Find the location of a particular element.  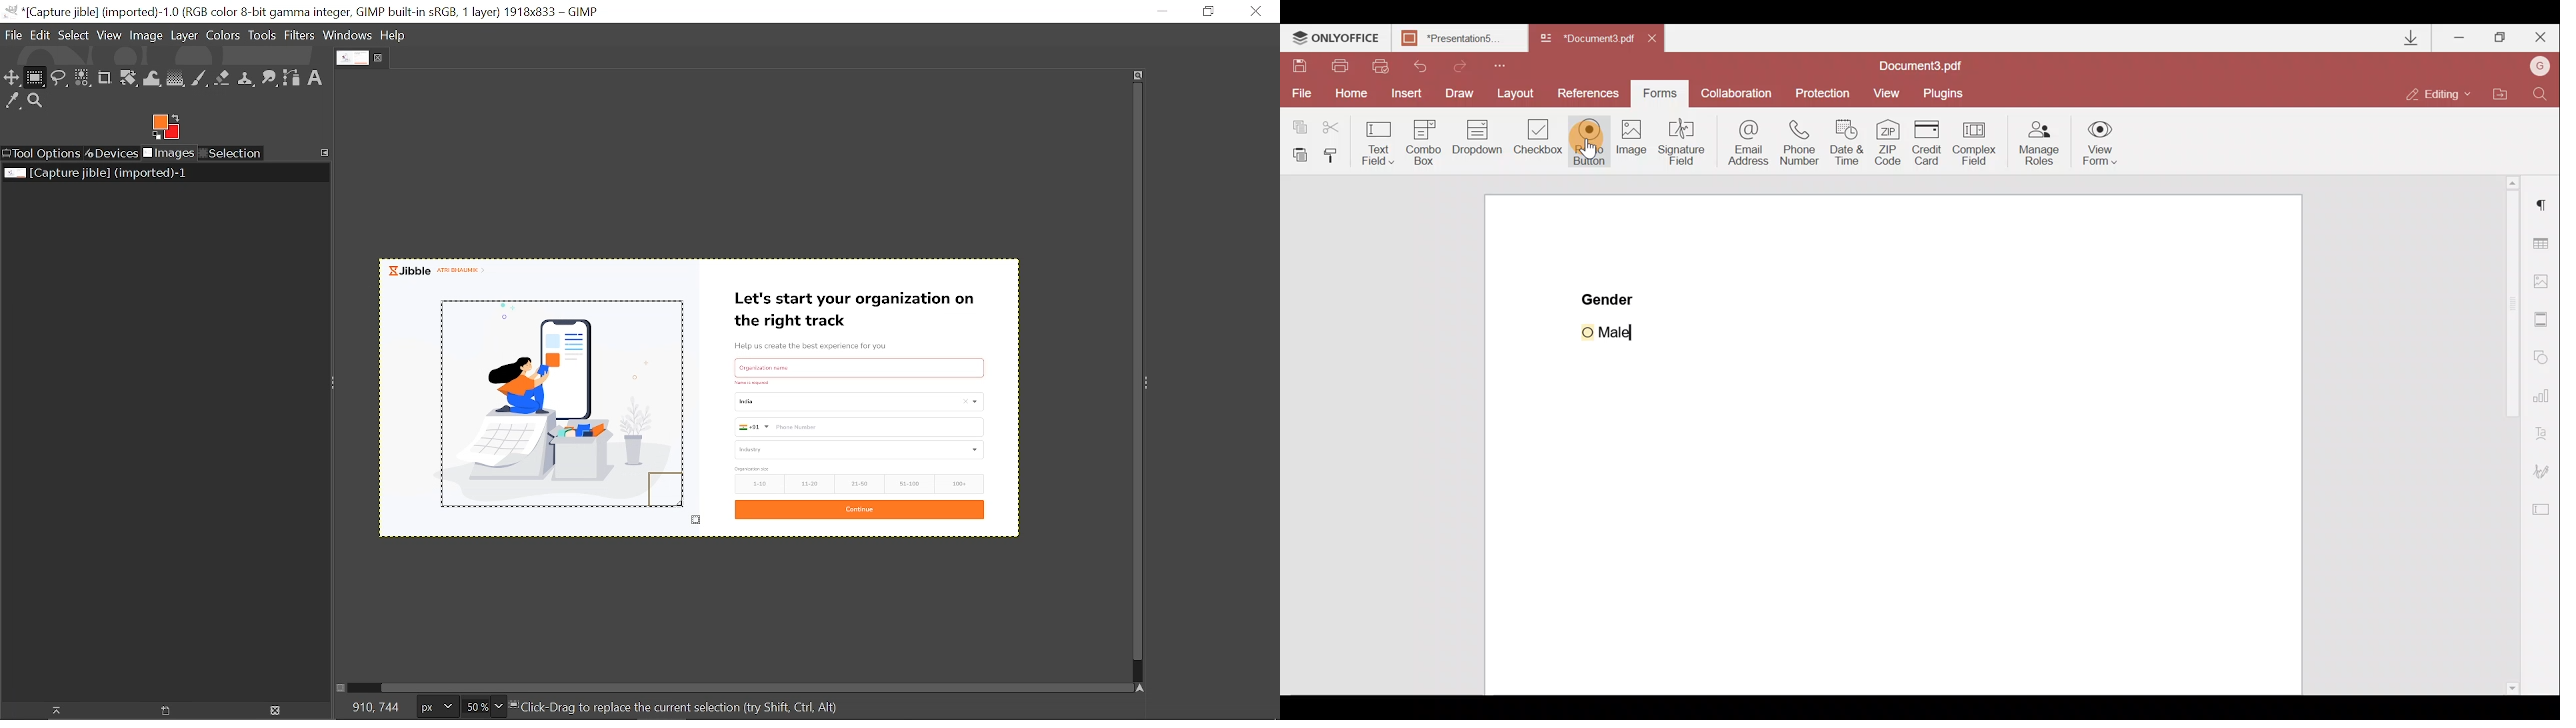

Print file is located at coordinates (1341, 65).